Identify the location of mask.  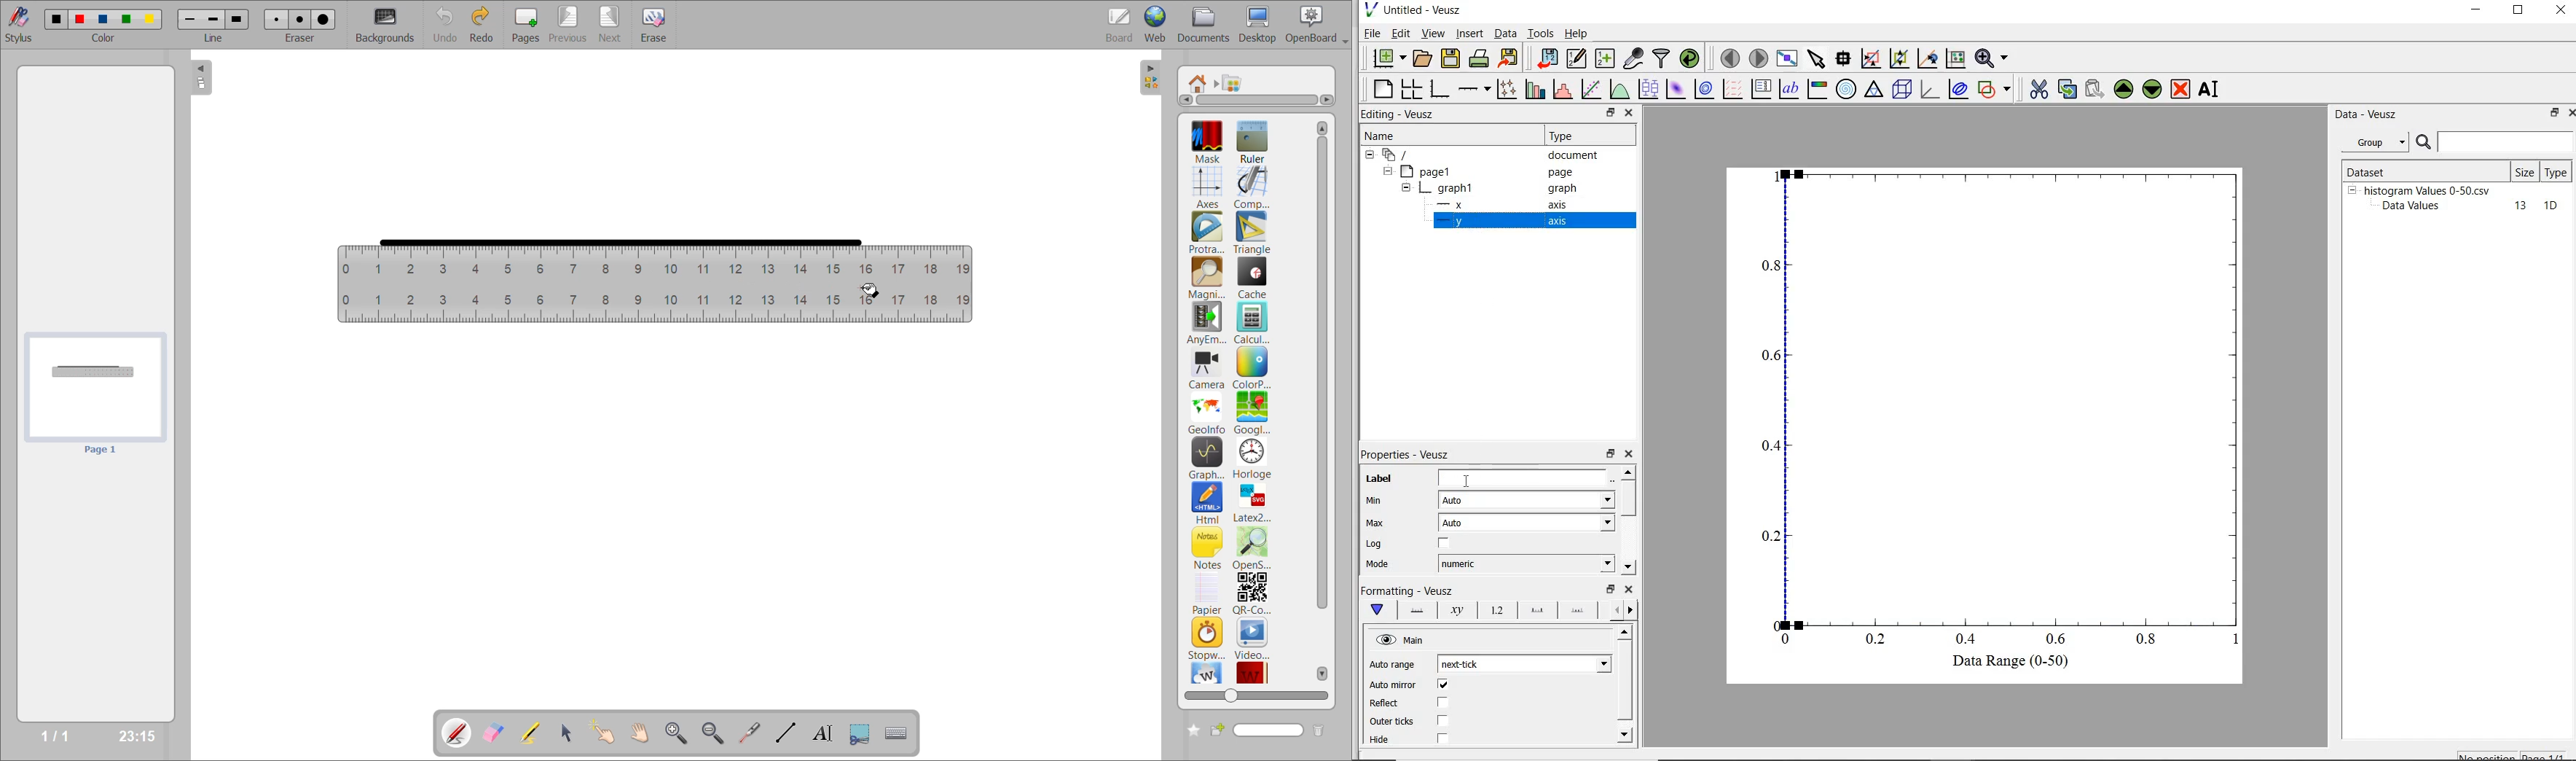
(1211, 141).